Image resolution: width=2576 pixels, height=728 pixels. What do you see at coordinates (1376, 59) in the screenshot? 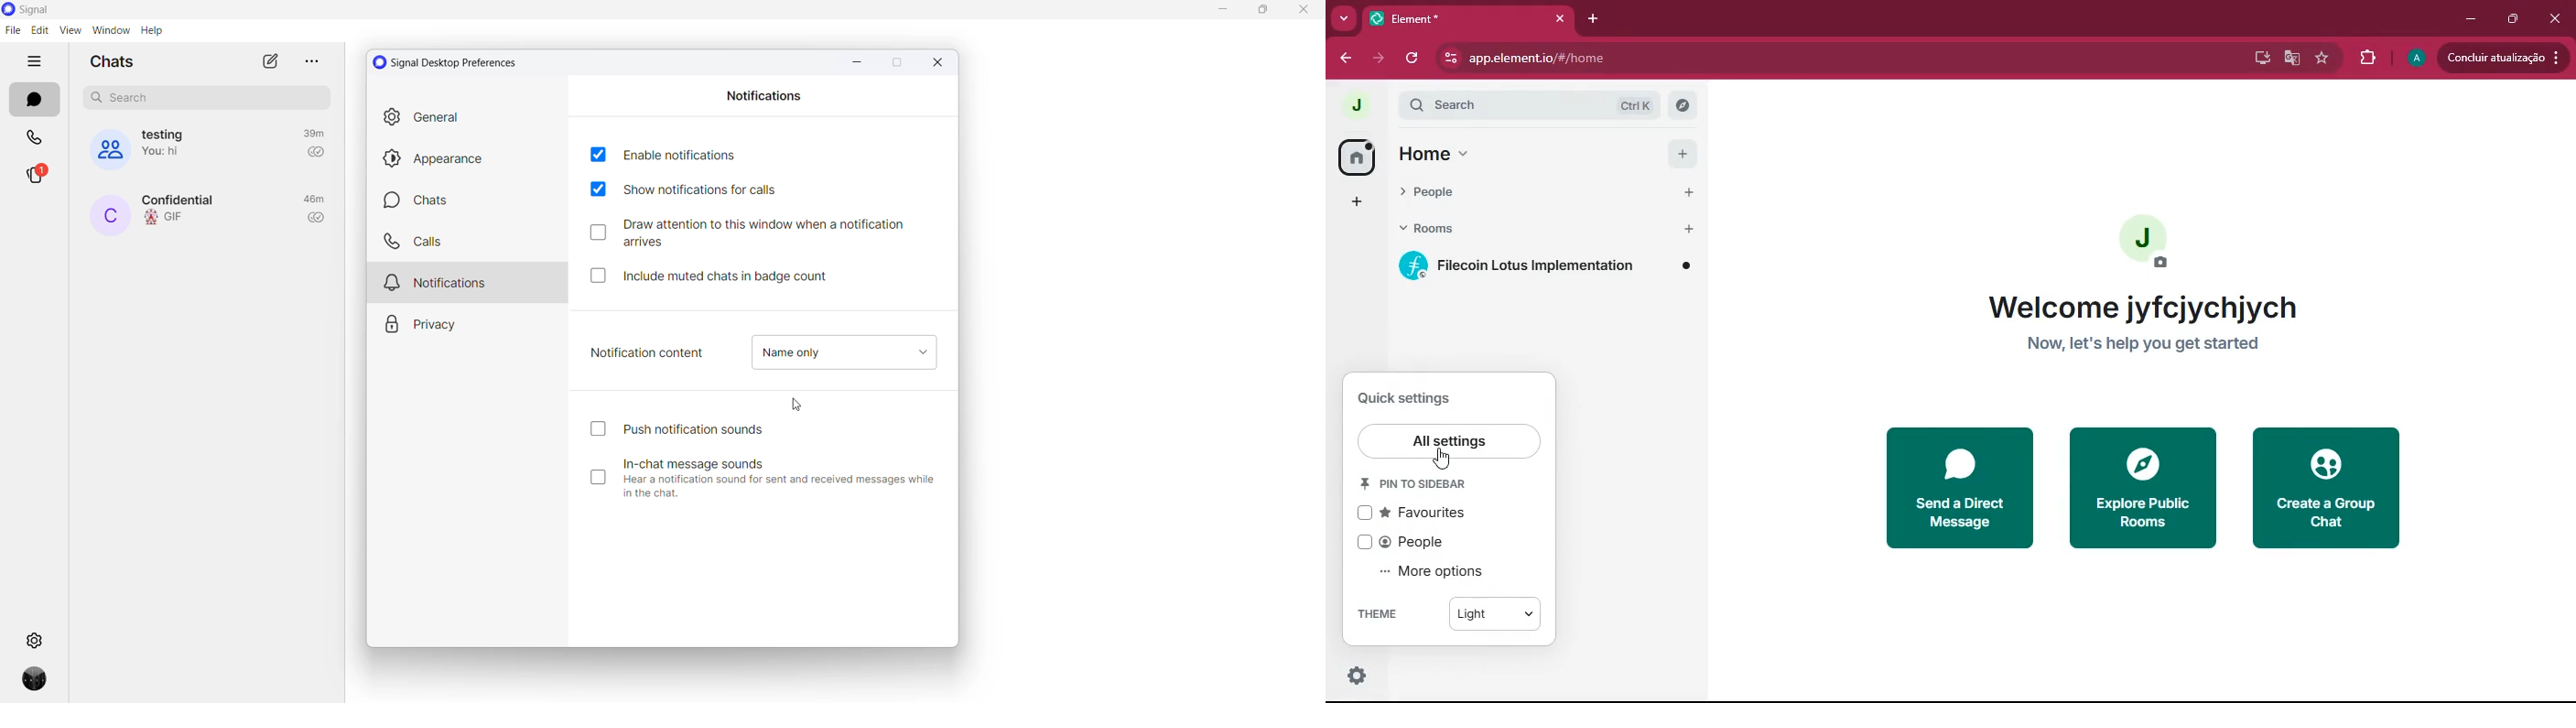
I see `forward` at bounding box center [1376, 59].